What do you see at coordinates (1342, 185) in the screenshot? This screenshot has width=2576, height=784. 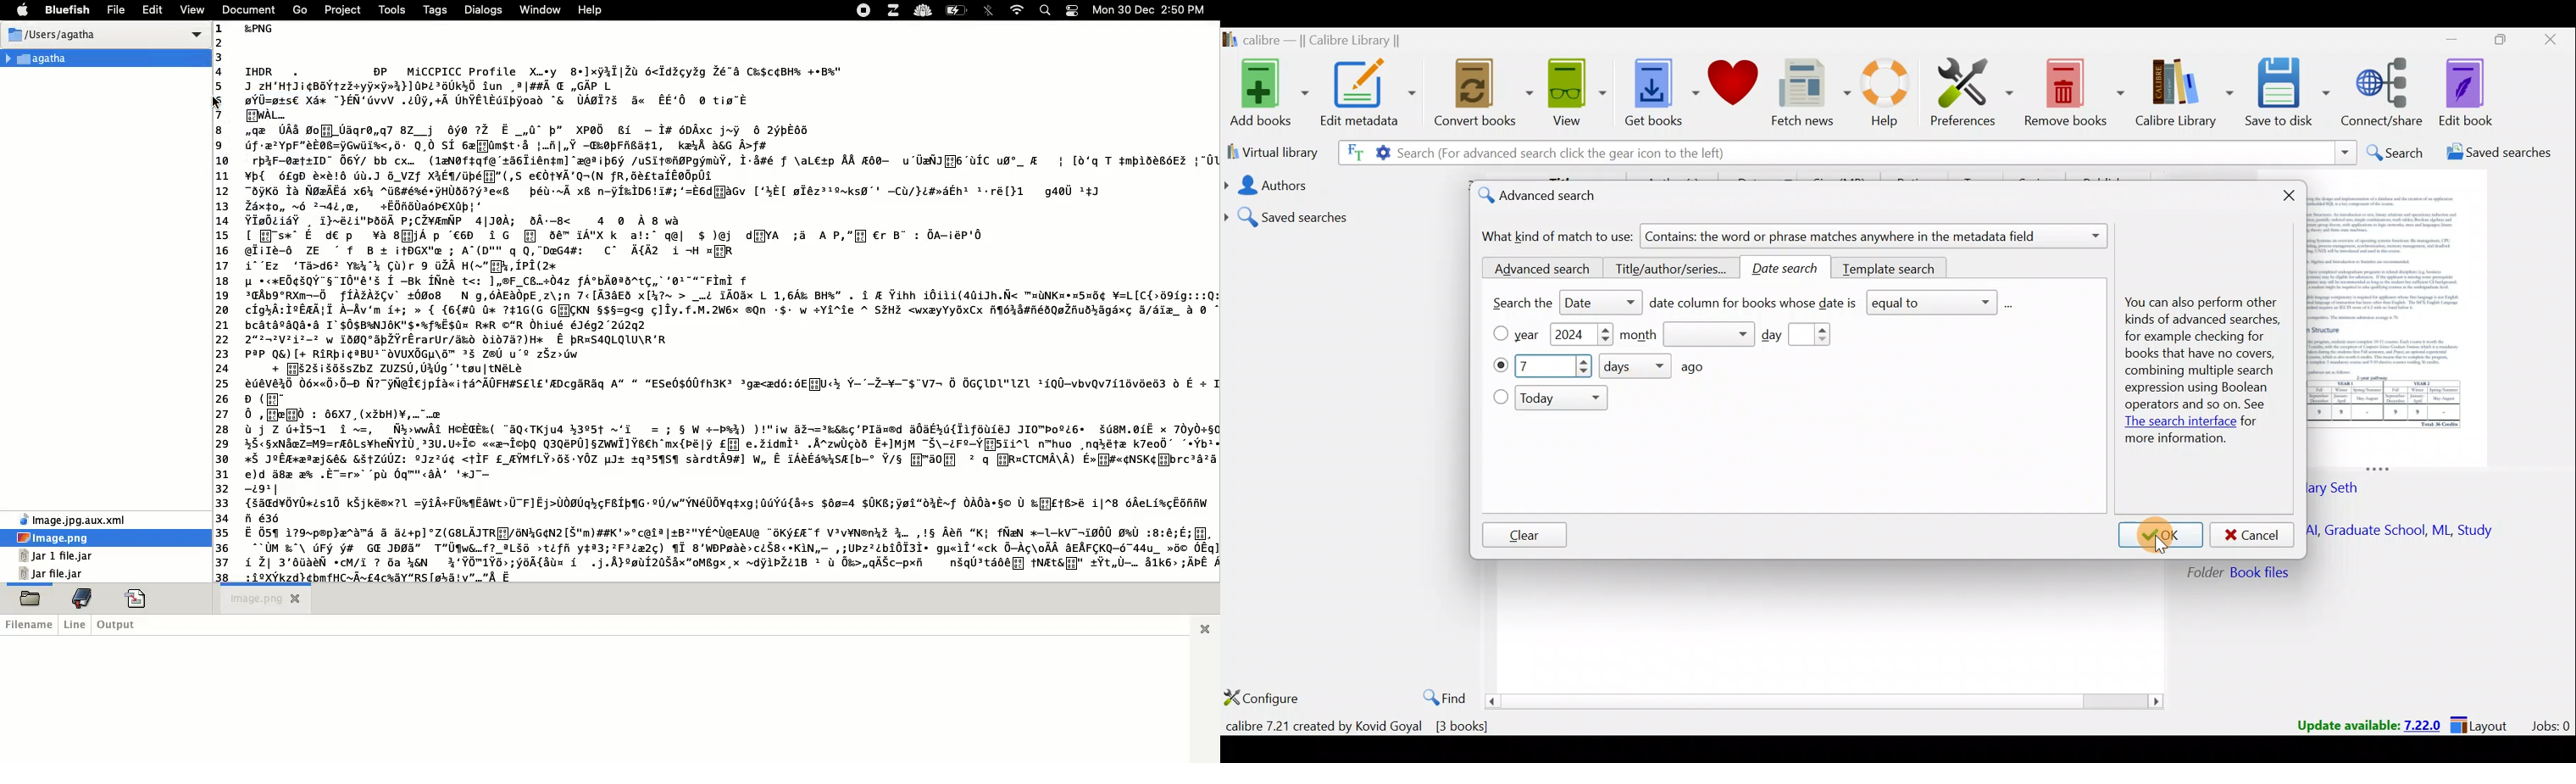 I see `Authors` at bounding box center [1342, 185].